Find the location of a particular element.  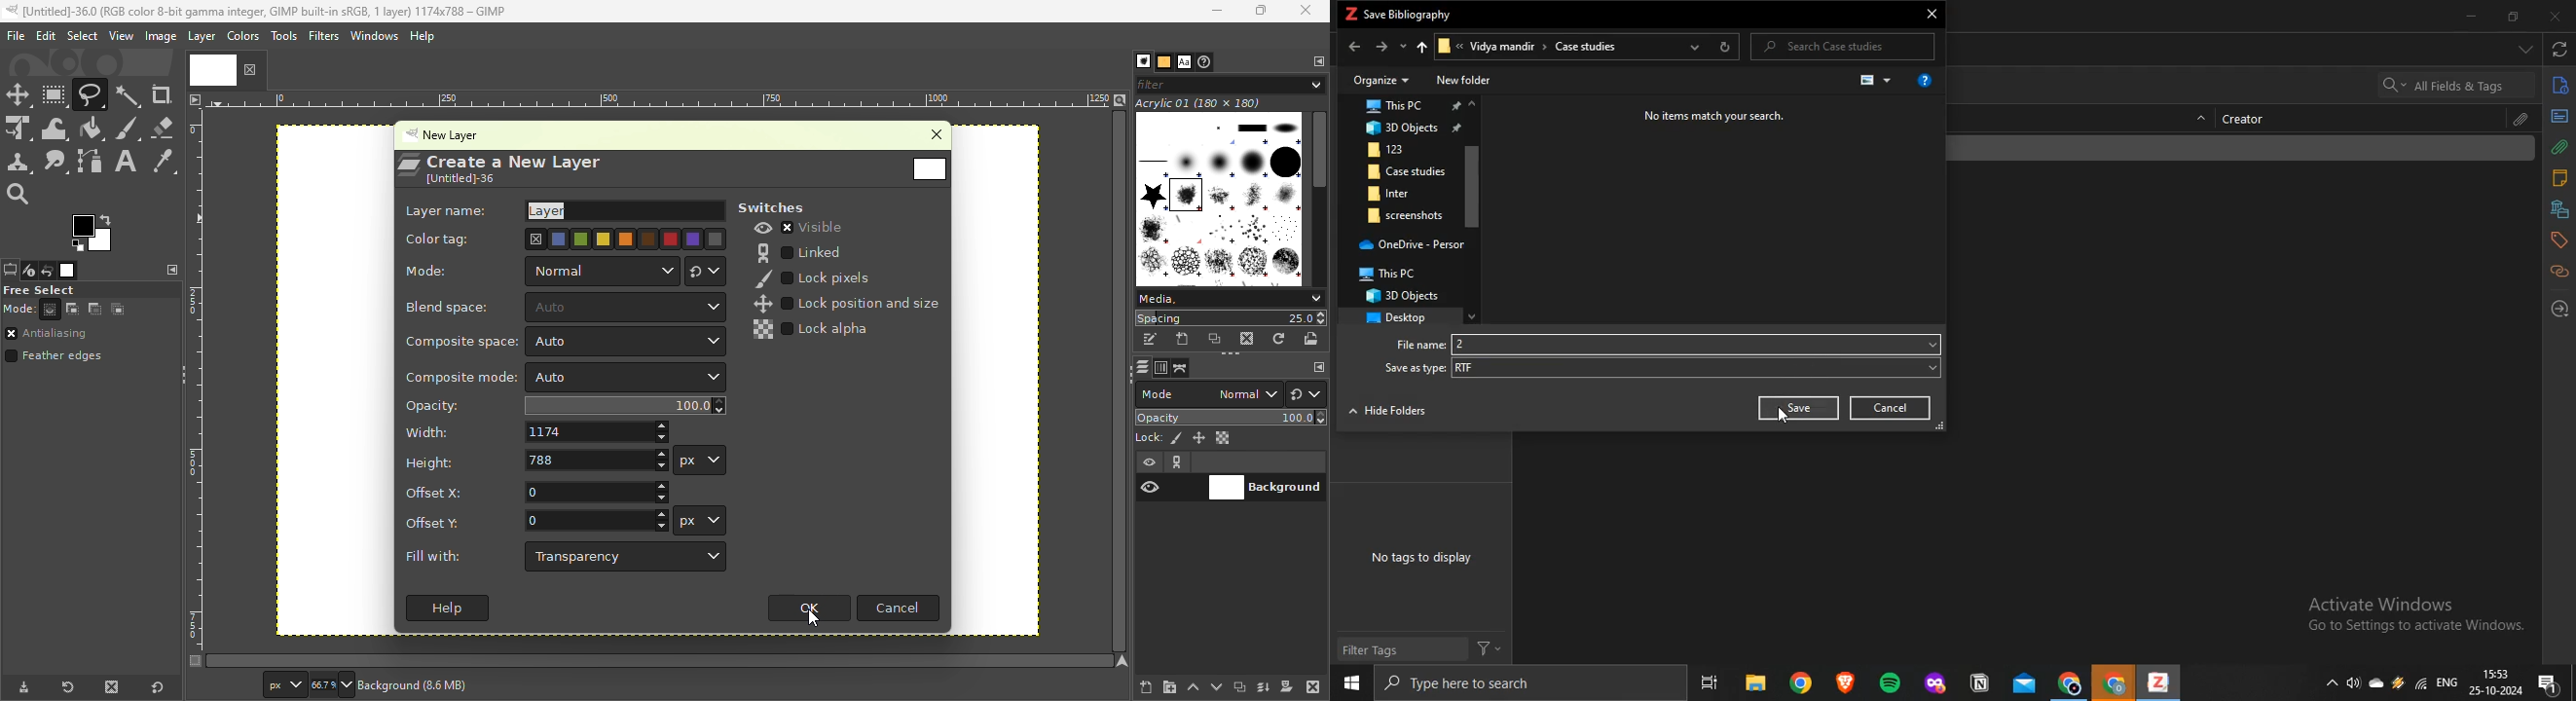

Save is located at coordinates (1798, 409).